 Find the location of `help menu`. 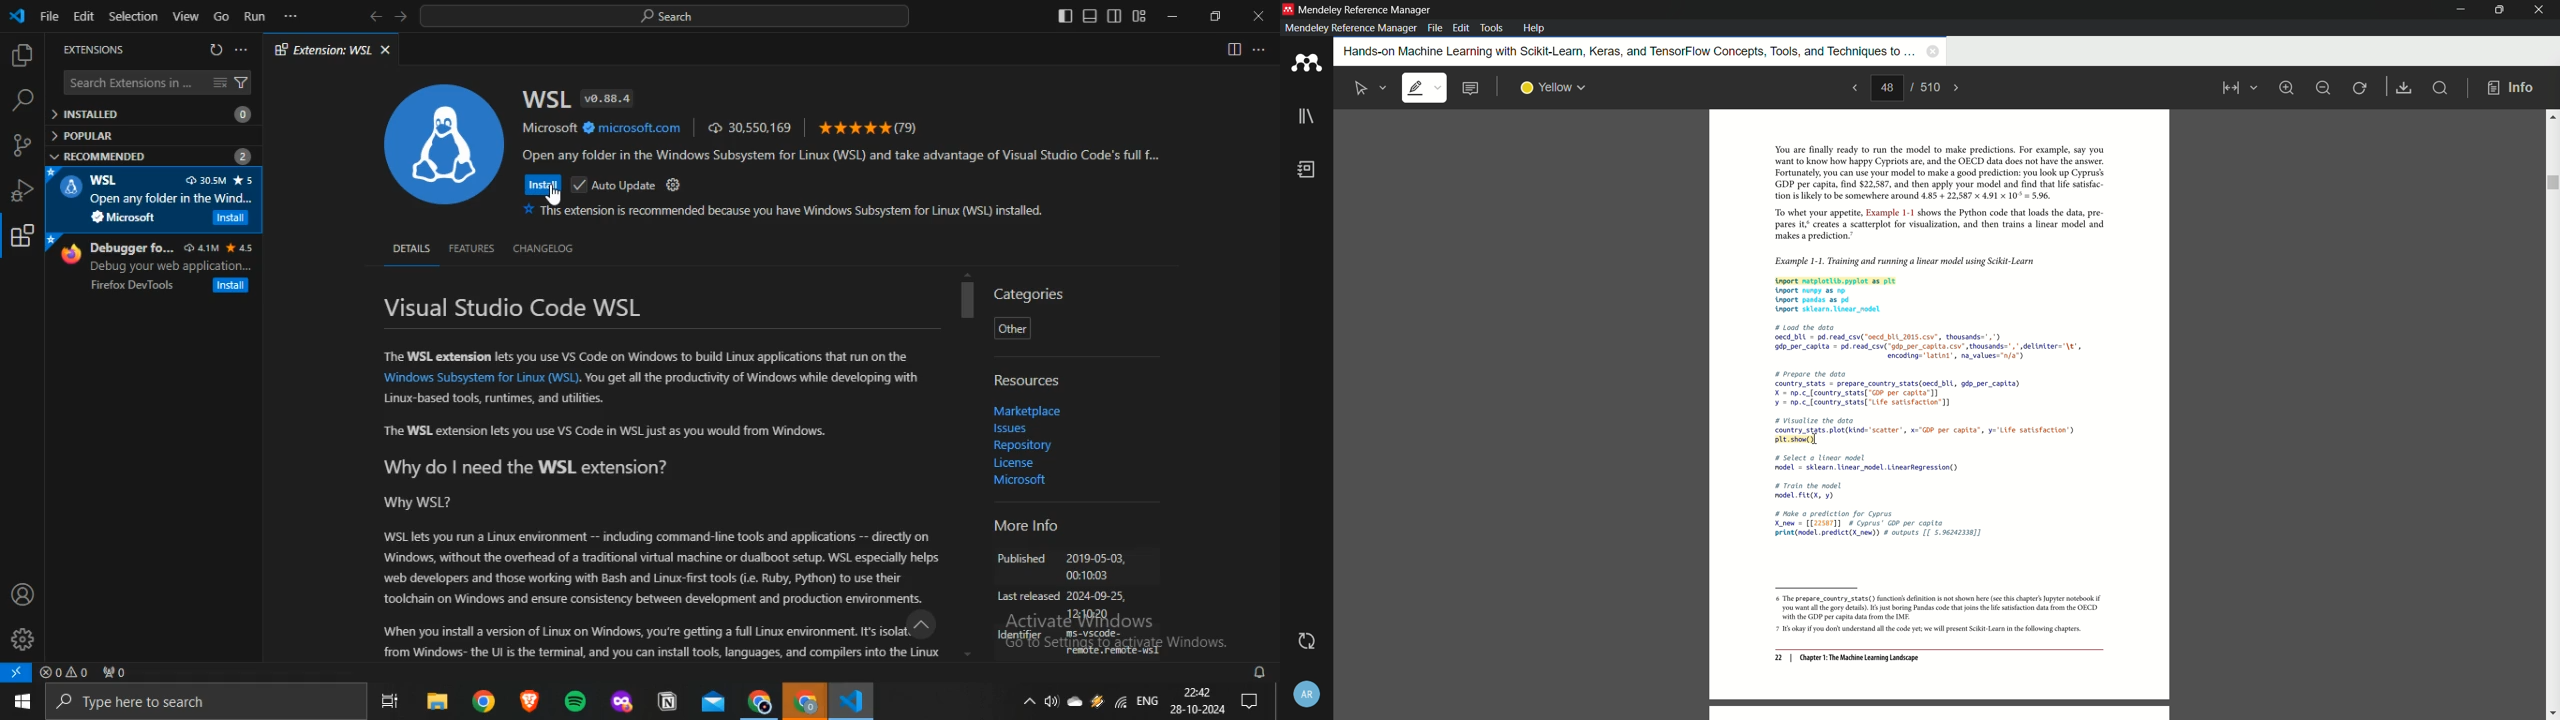

help menu is located at coordinates (1534, 28).